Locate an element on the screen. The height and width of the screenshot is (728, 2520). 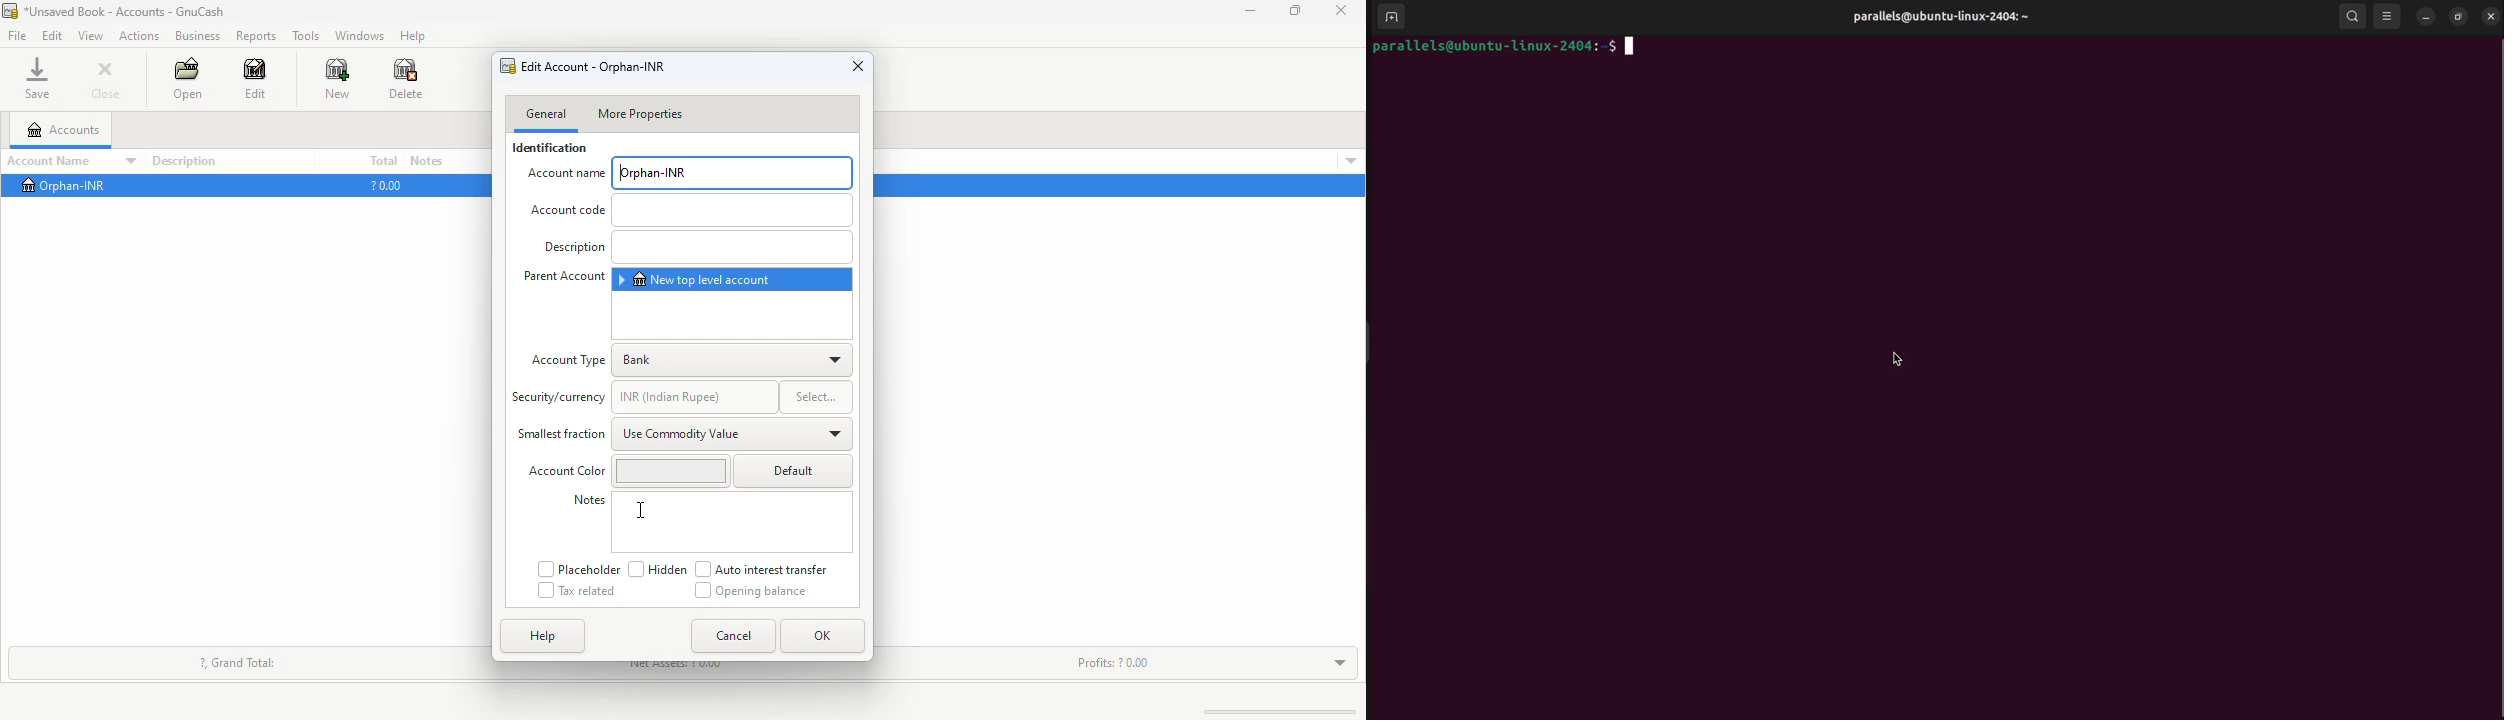
cancel is located at coordinates (732, 636).